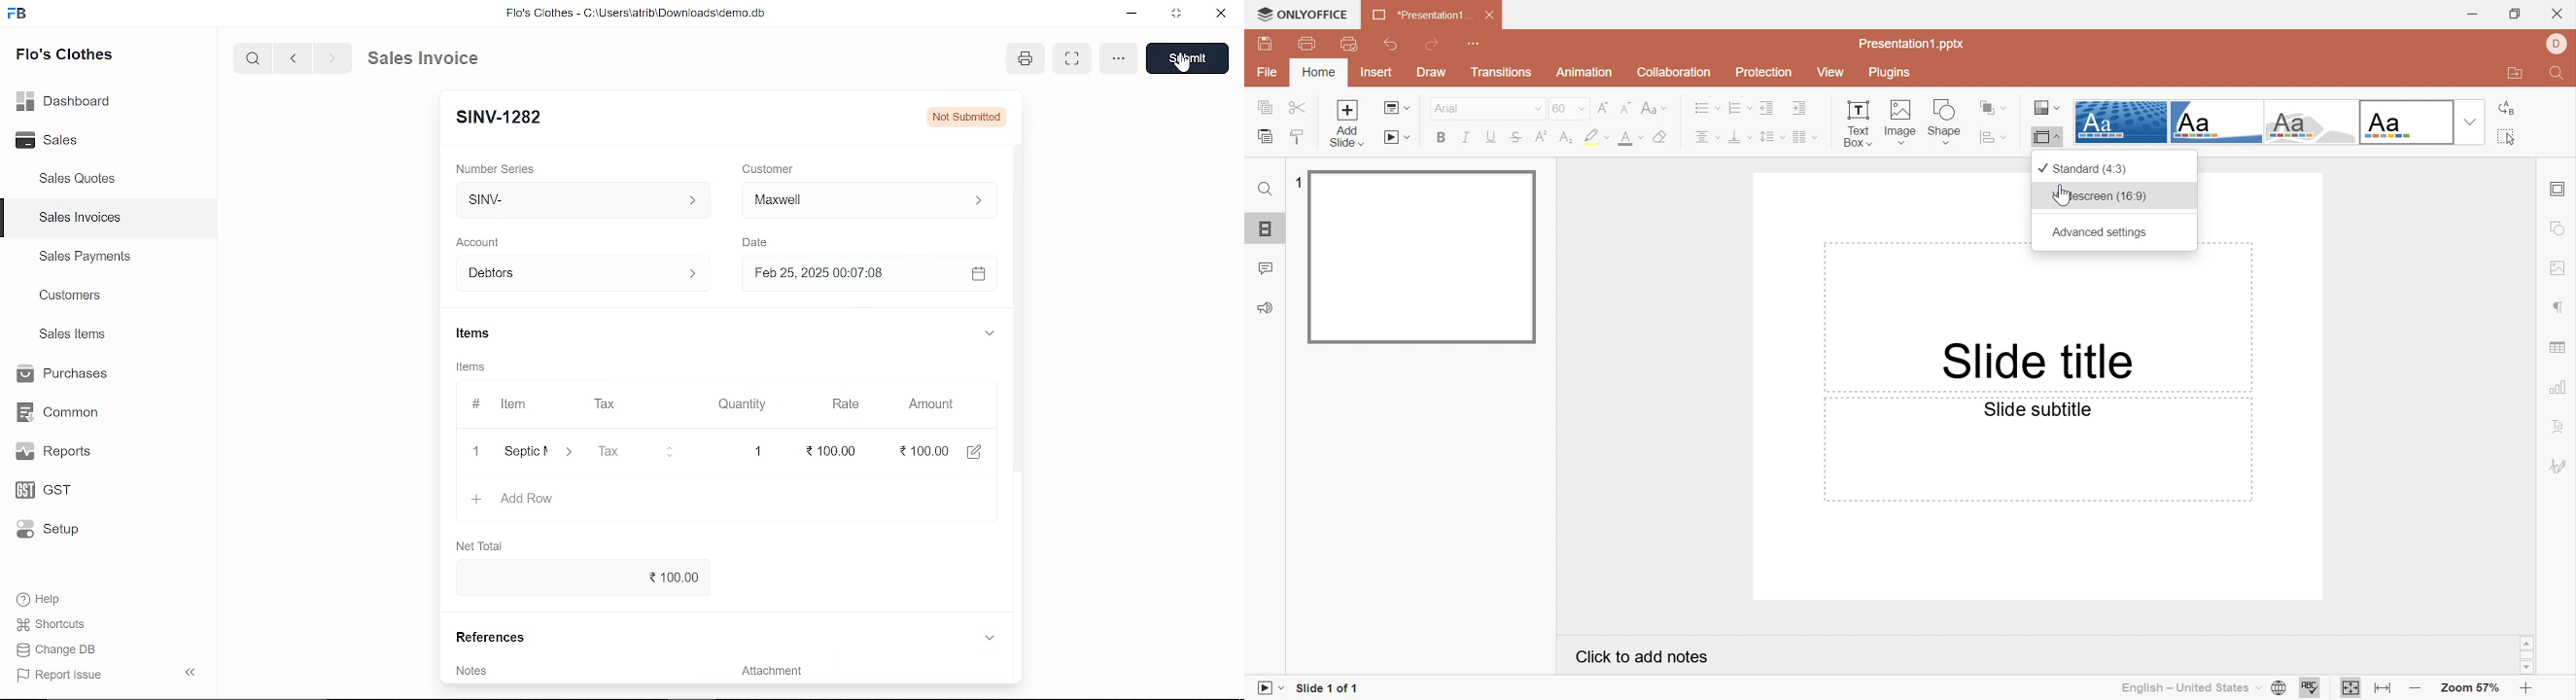 This screenshot has height=700, width=2576. What do you see at coordinates (80, 218) in the screenshot?
I see `Sales Invoices` at bounding box center [80, 218].